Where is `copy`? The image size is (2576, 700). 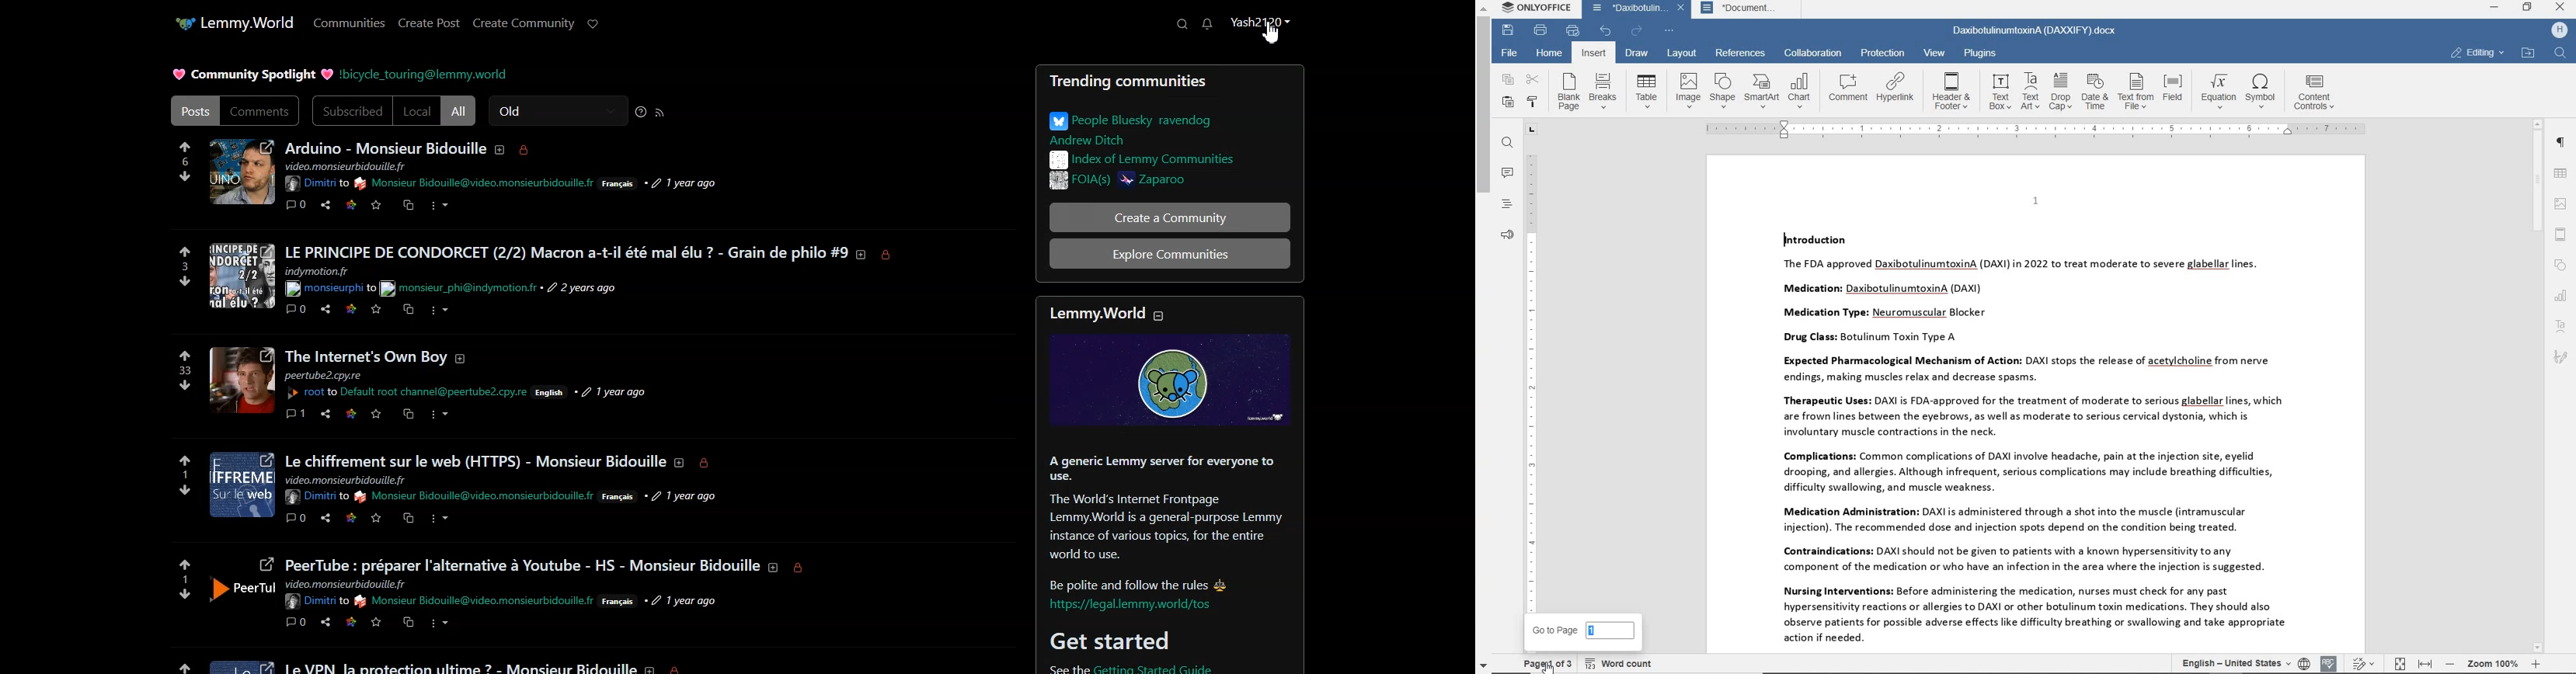
copy is located at coordinates (1506, 79).